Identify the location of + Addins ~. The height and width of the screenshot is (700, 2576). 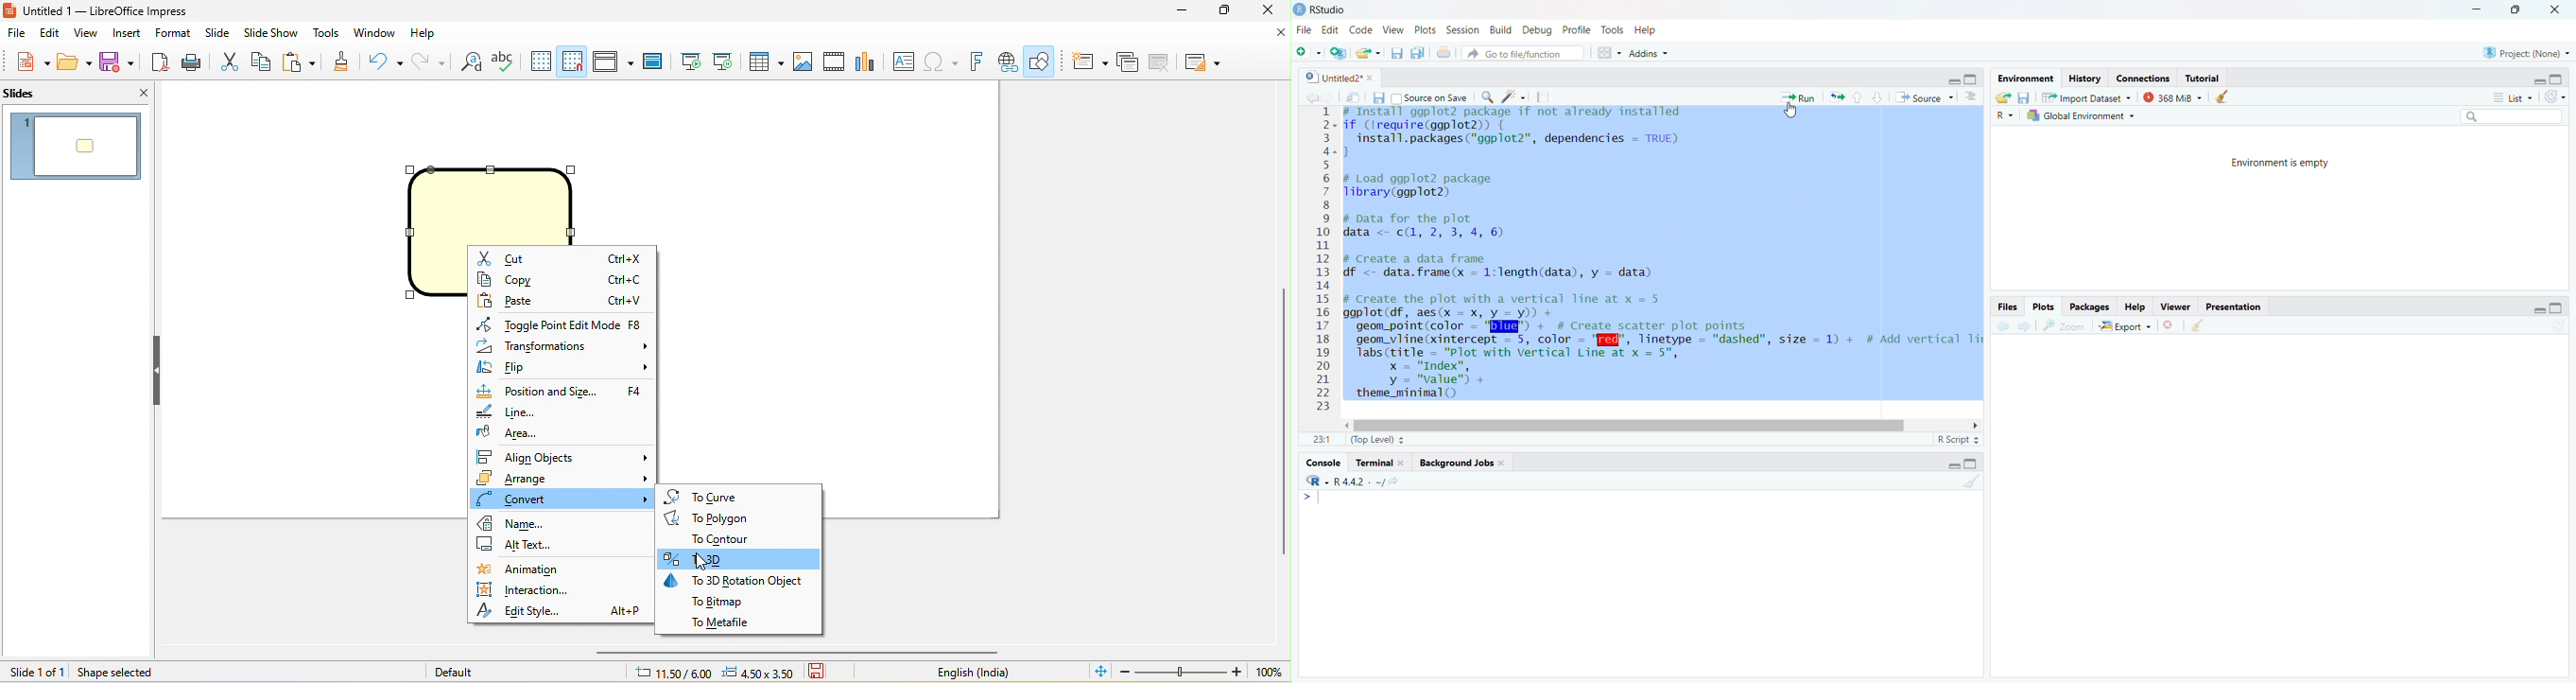
(1654, 53).